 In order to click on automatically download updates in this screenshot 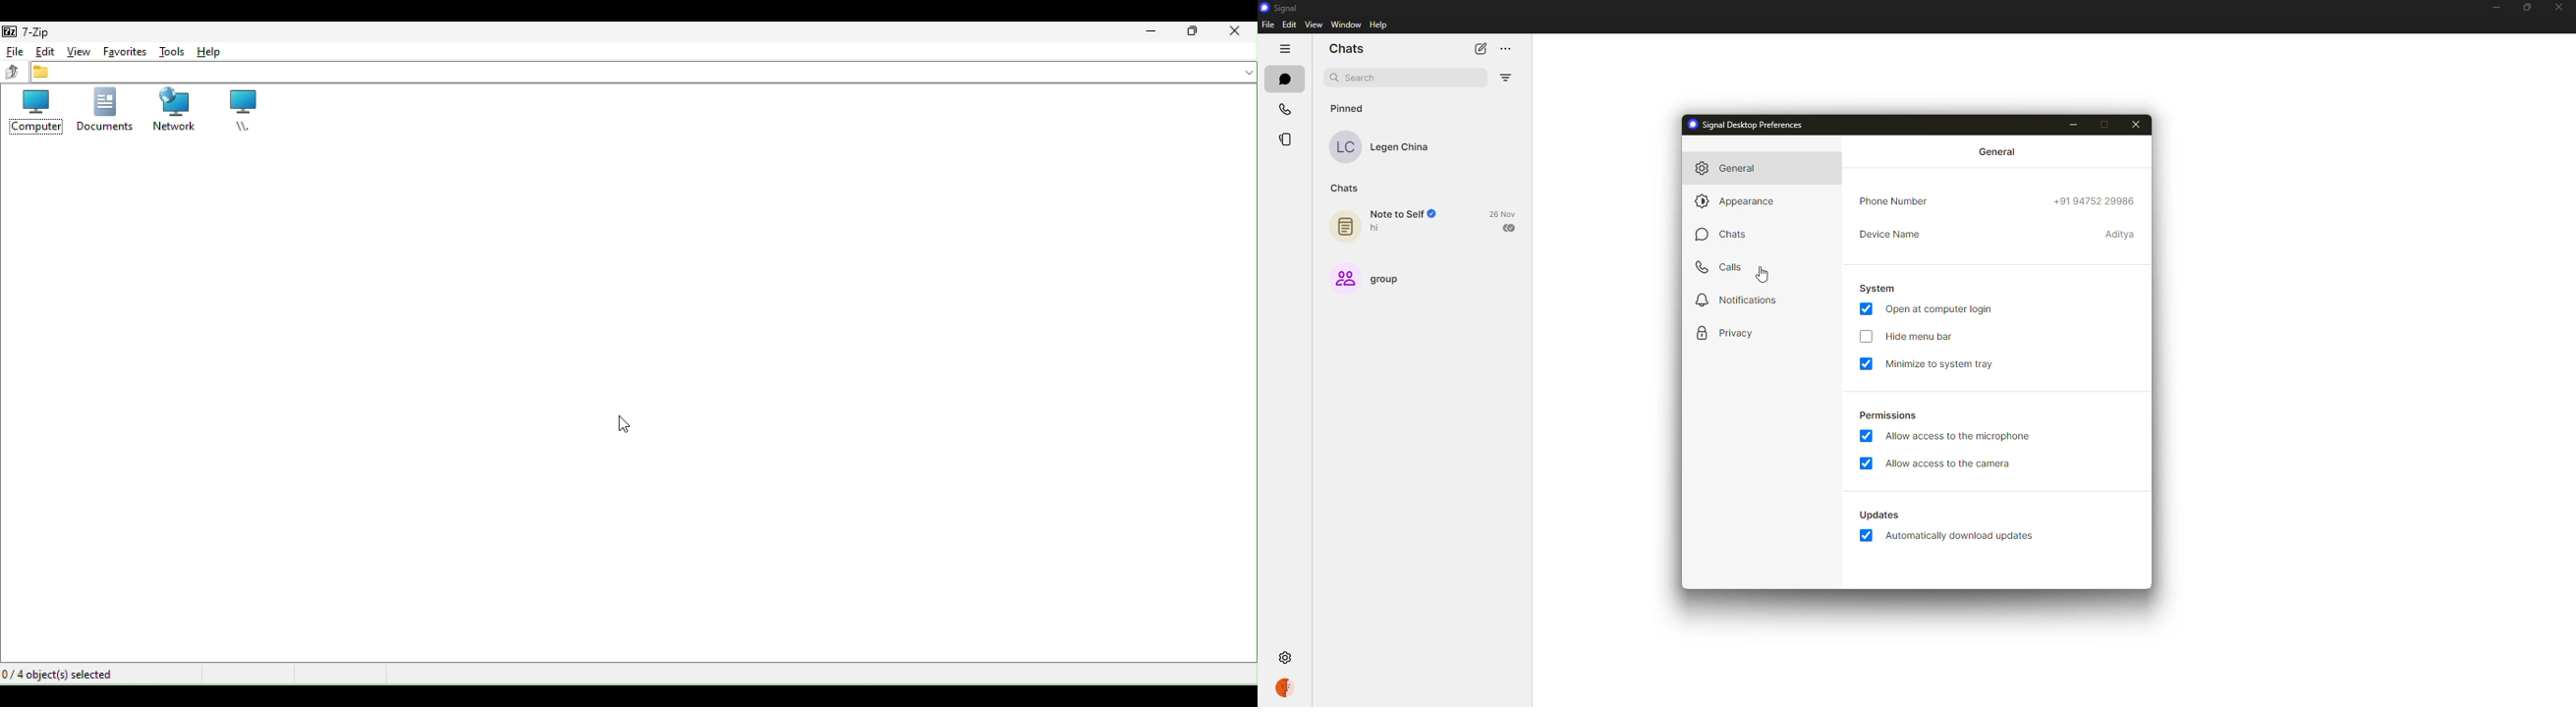, I will do `click(1878, 515)`.